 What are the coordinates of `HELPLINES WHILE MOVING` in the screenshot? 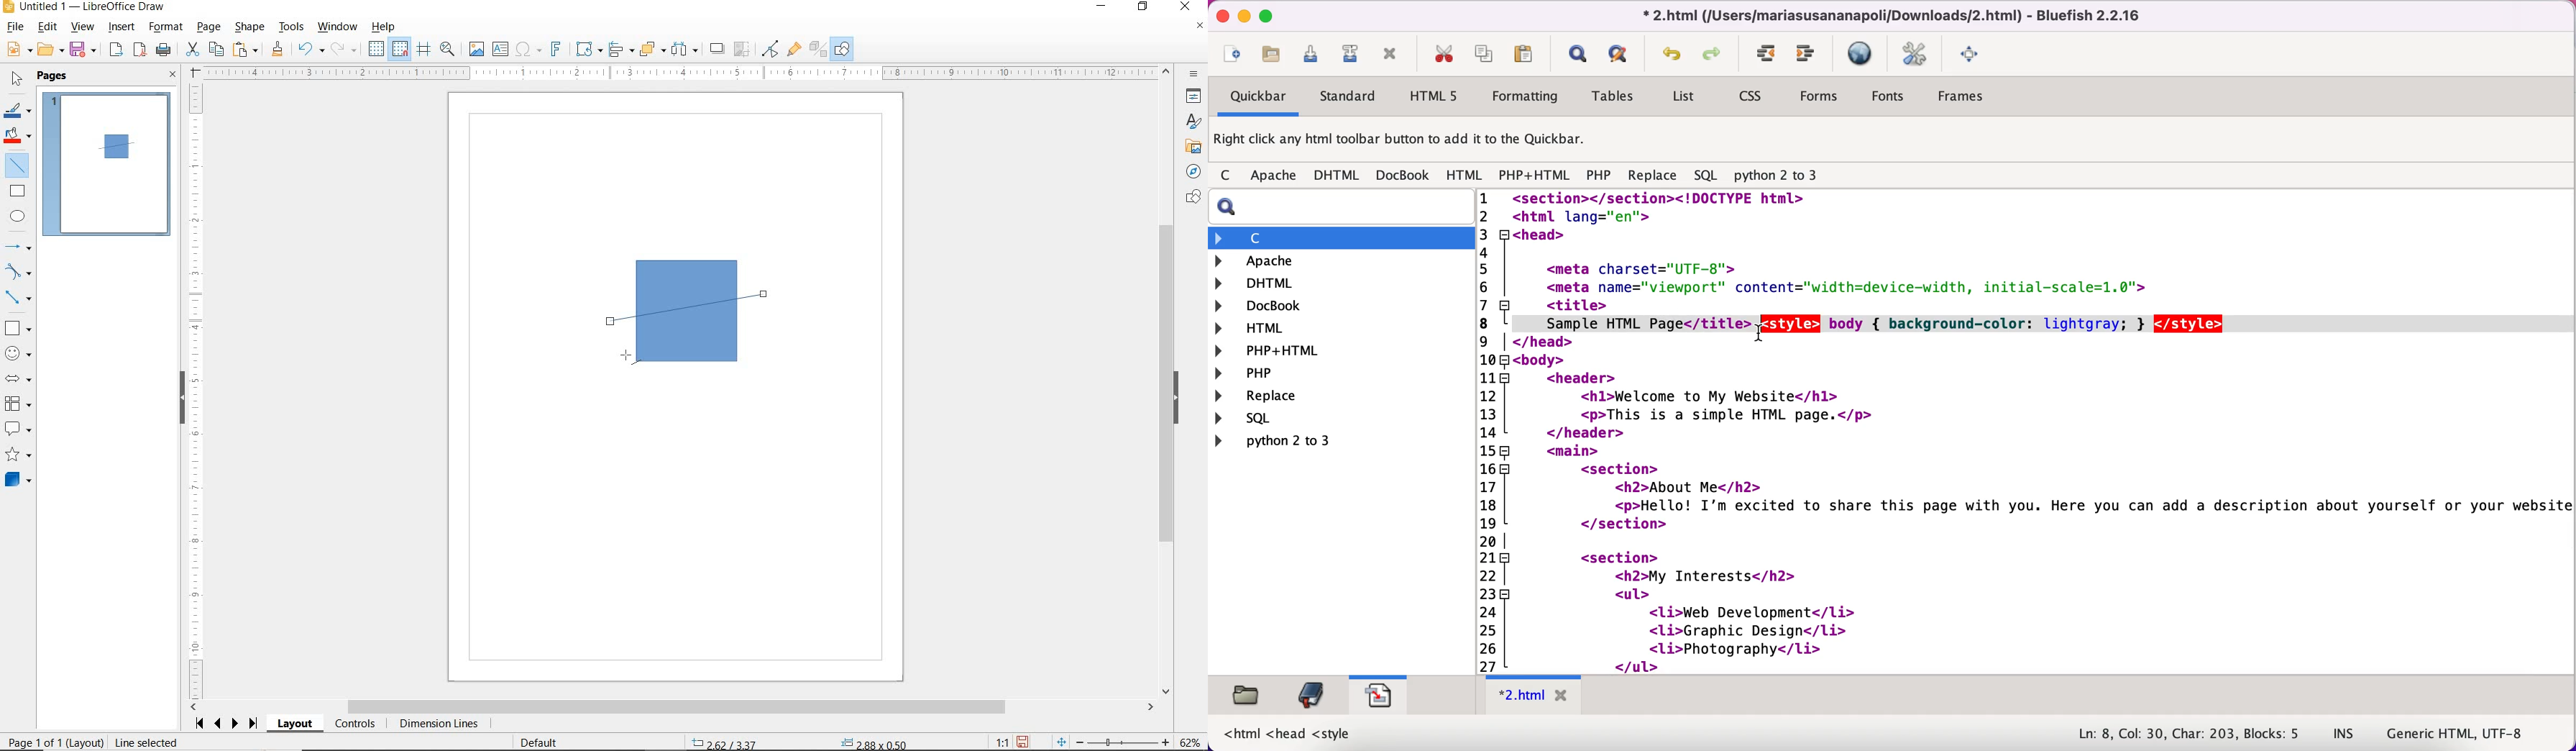 It's located at (426, 51).